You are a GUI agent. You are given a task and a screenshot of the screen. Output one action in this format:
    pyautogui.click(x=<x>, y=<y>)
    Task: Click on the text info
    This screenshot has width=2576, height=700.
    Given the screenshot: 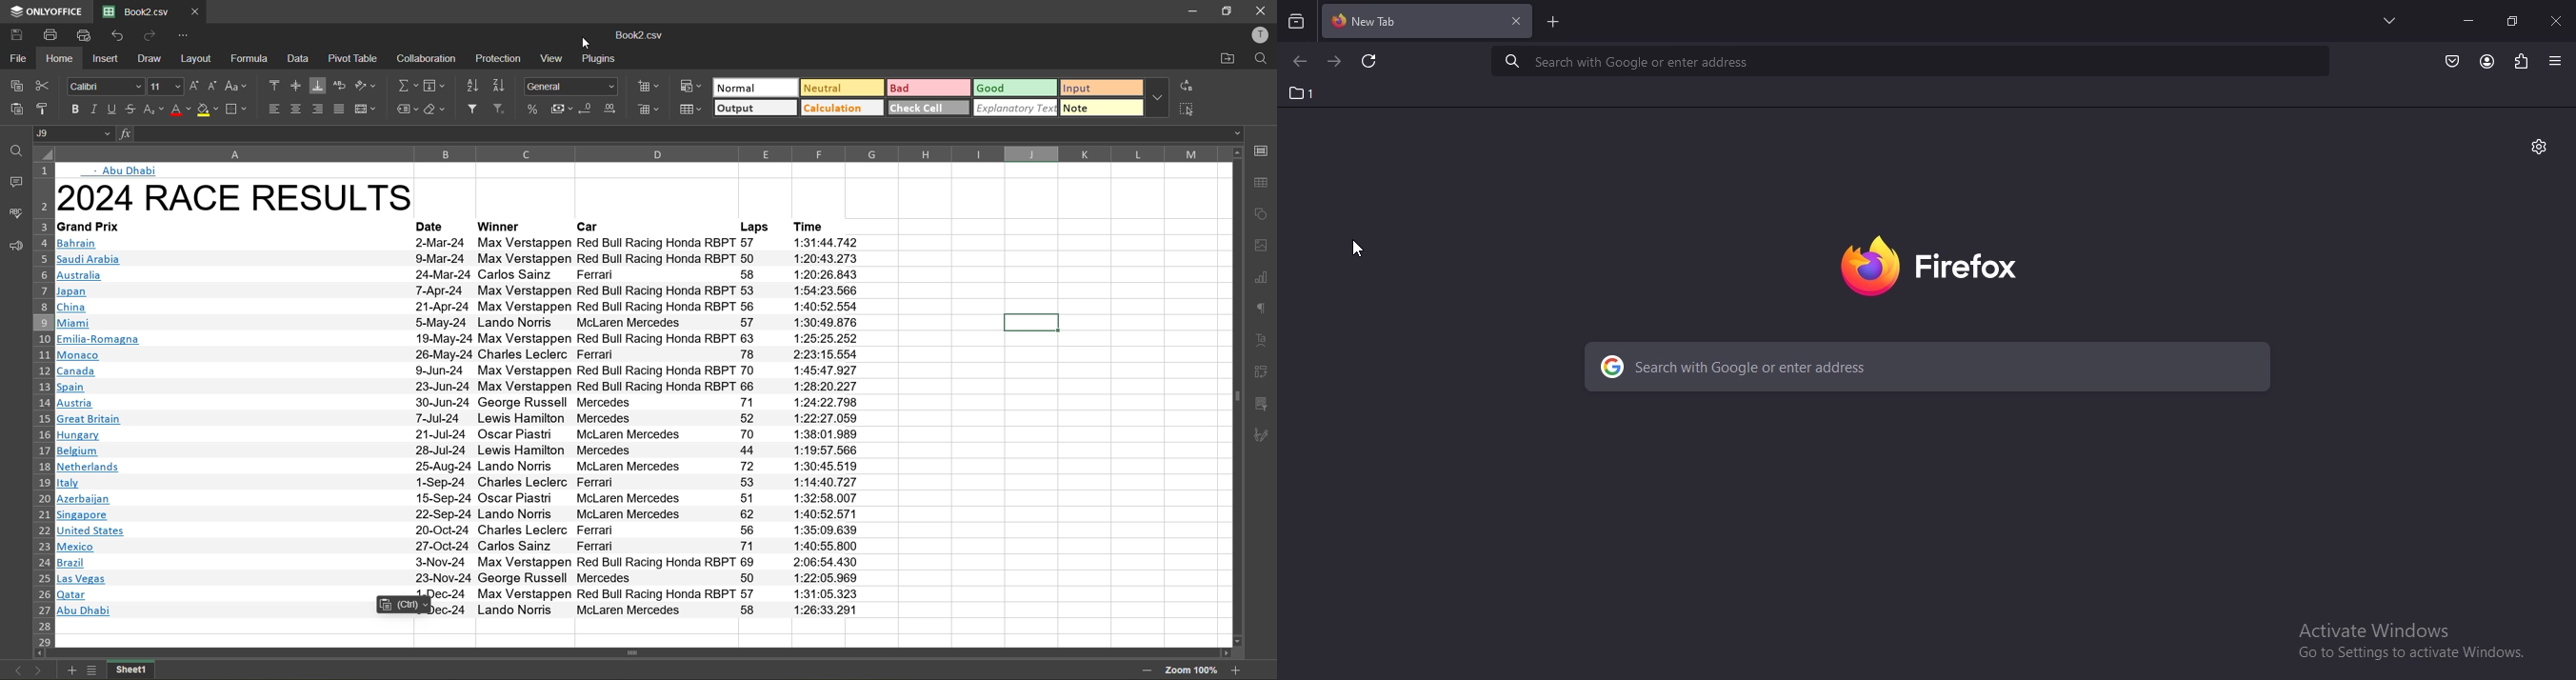 What is the action you would take?
    pyautogui.click(x=460, y=322)
    